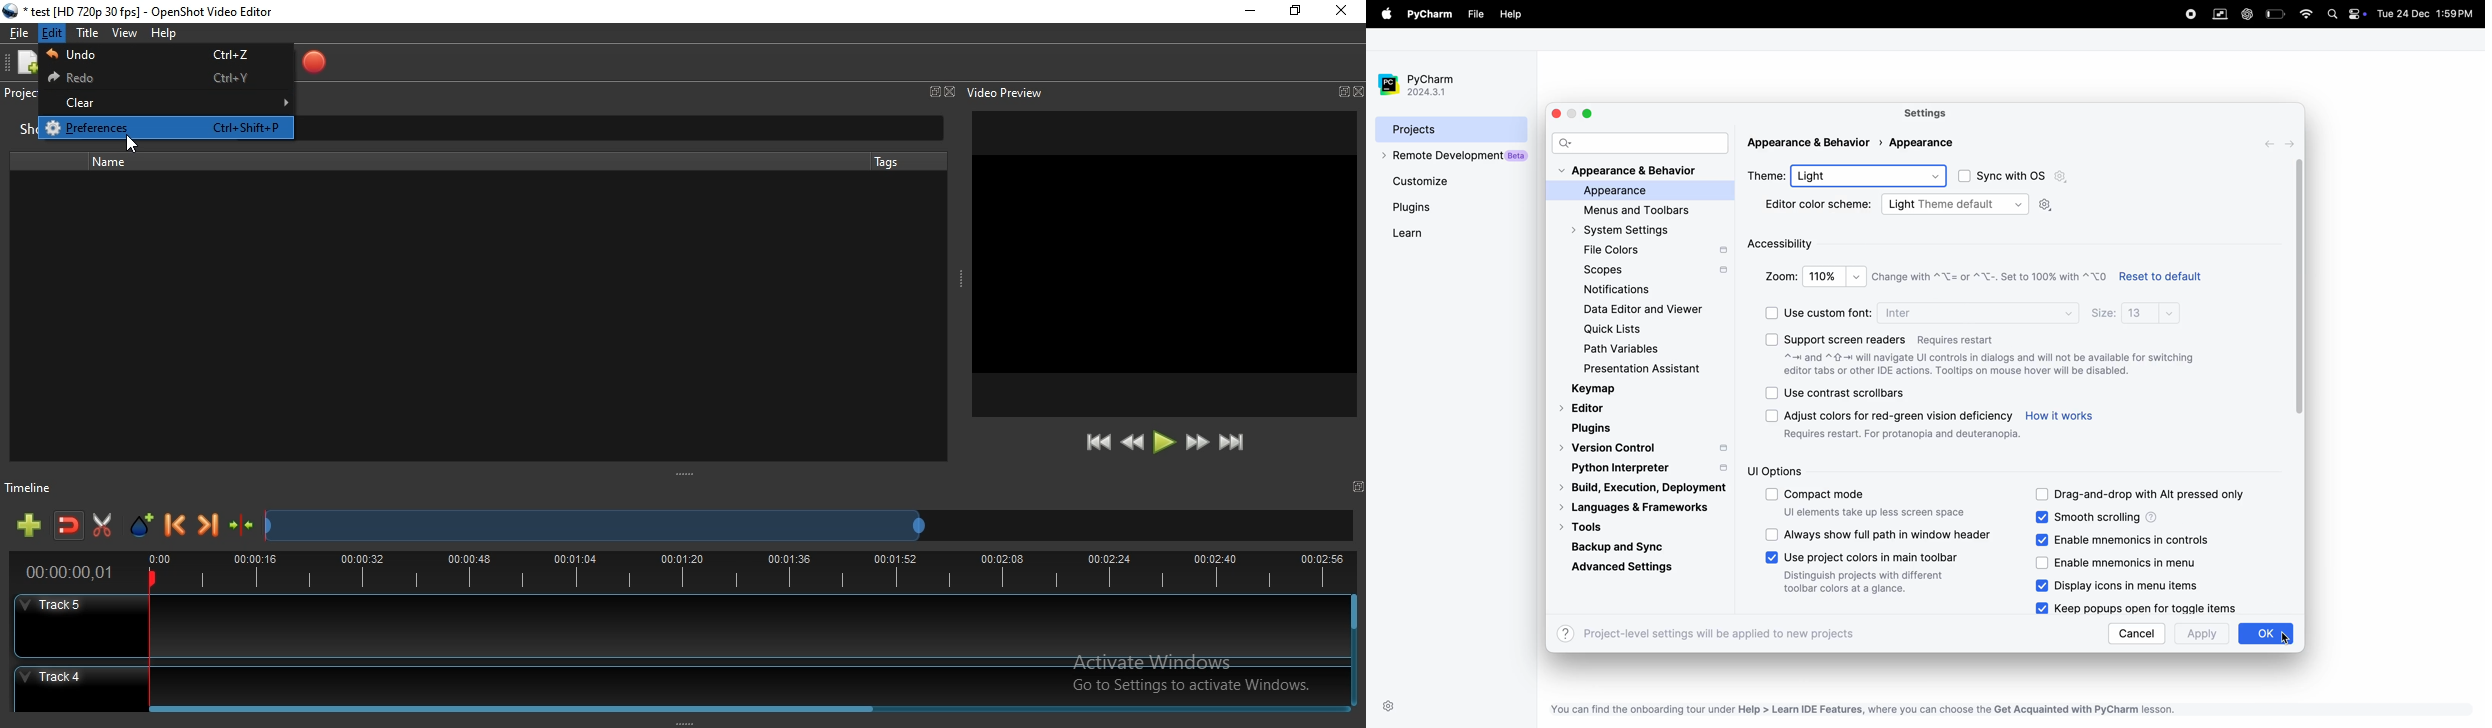  What do you see at coordinates (2266, 634) in the screenshot?
I see `ok` at bounding box center [2266, 634].